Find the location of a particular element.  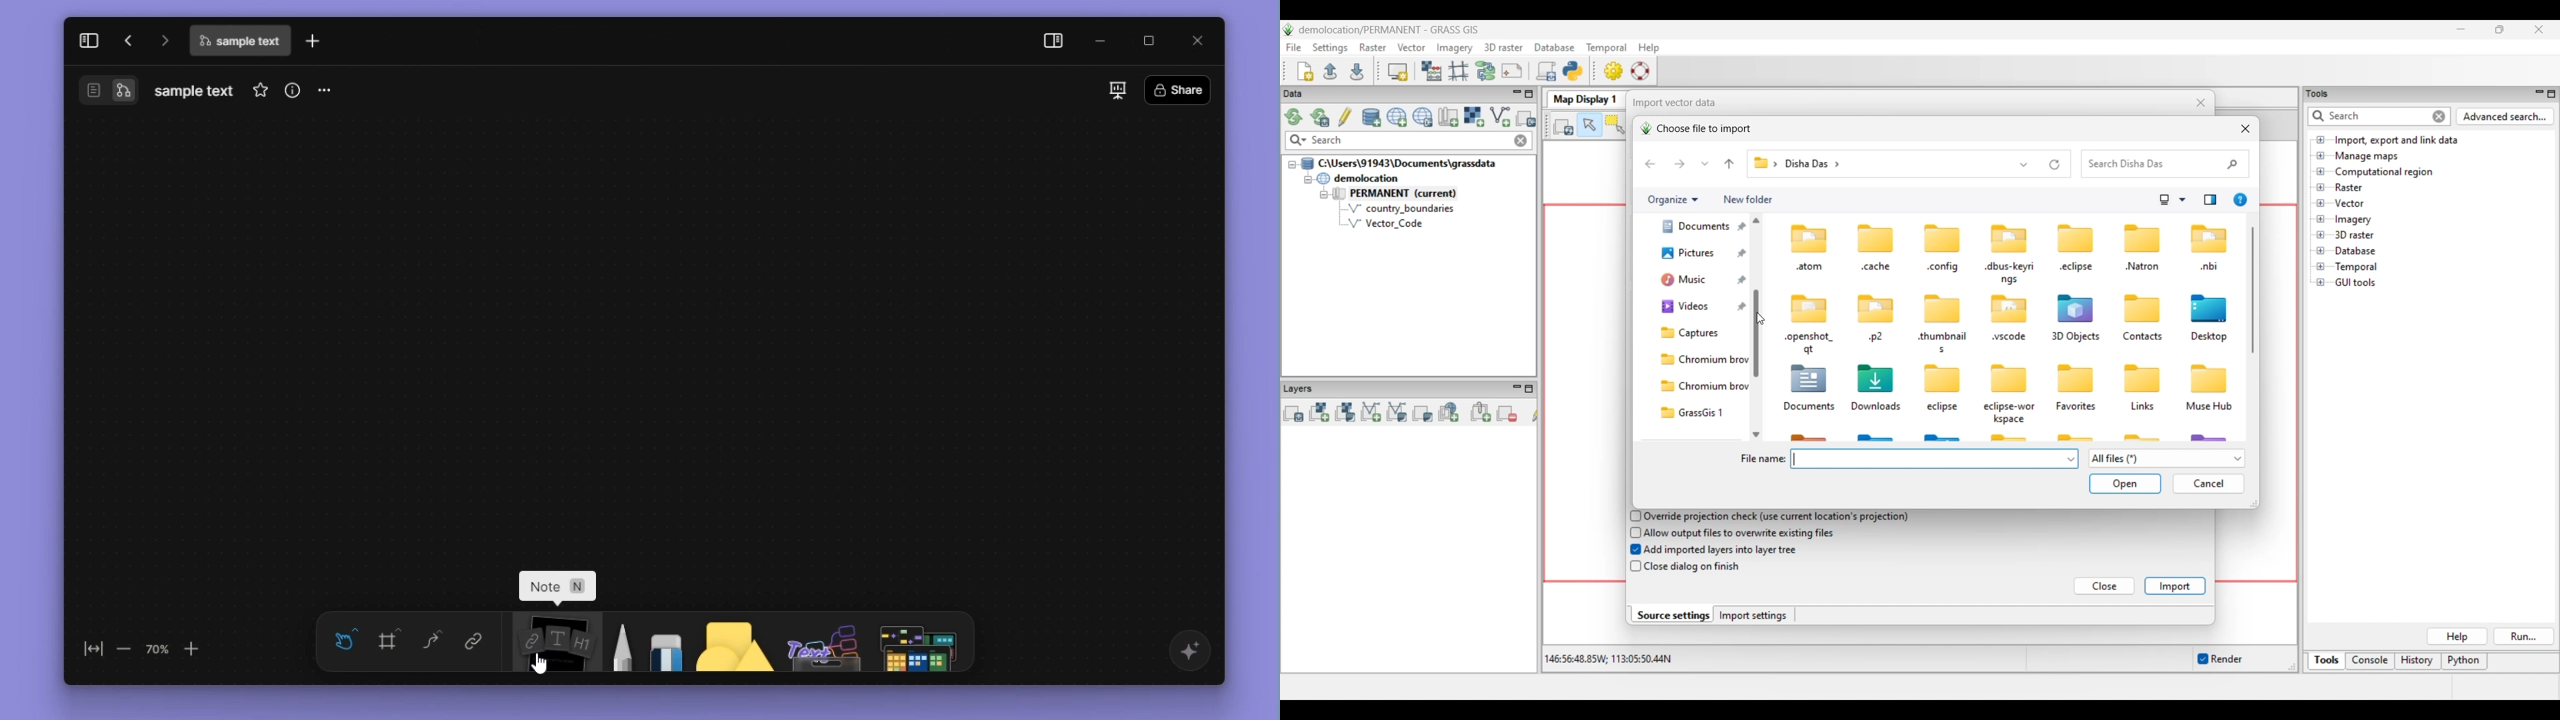

fit to screen is located at coordinates (88, 650).